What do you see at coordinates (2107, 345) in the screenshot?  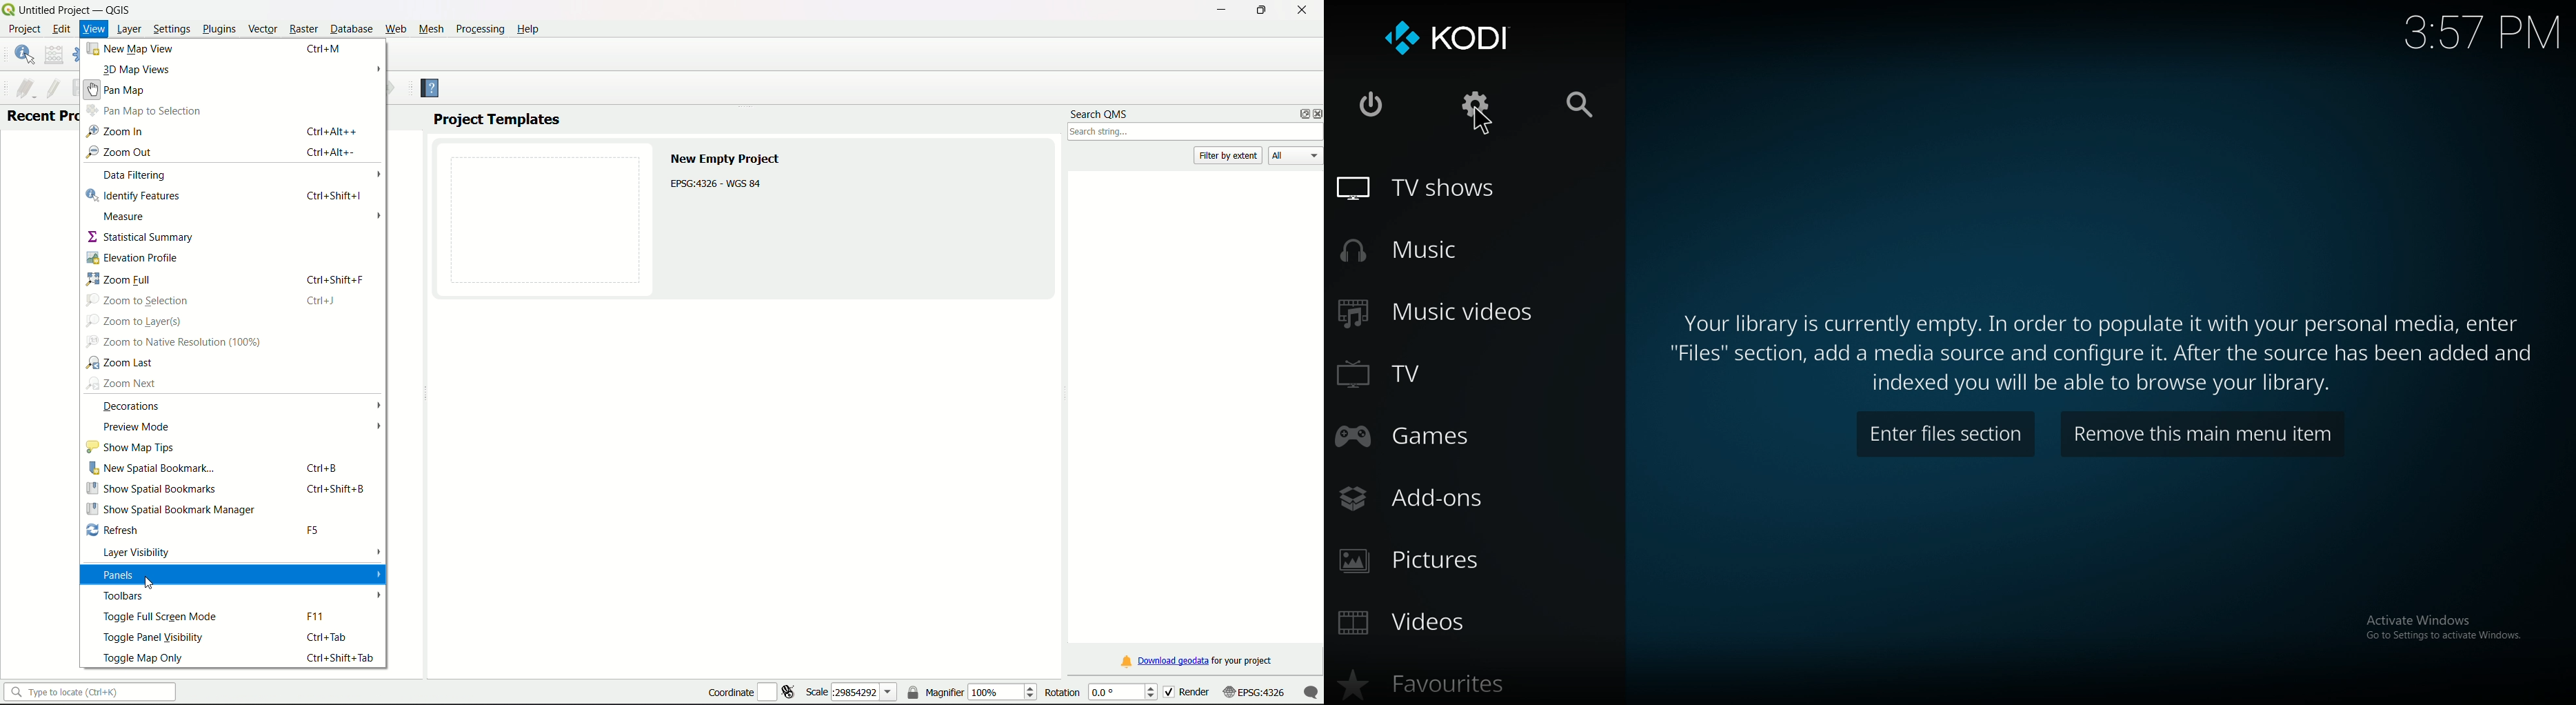 I see `info` at bounding box center [2107, 345].